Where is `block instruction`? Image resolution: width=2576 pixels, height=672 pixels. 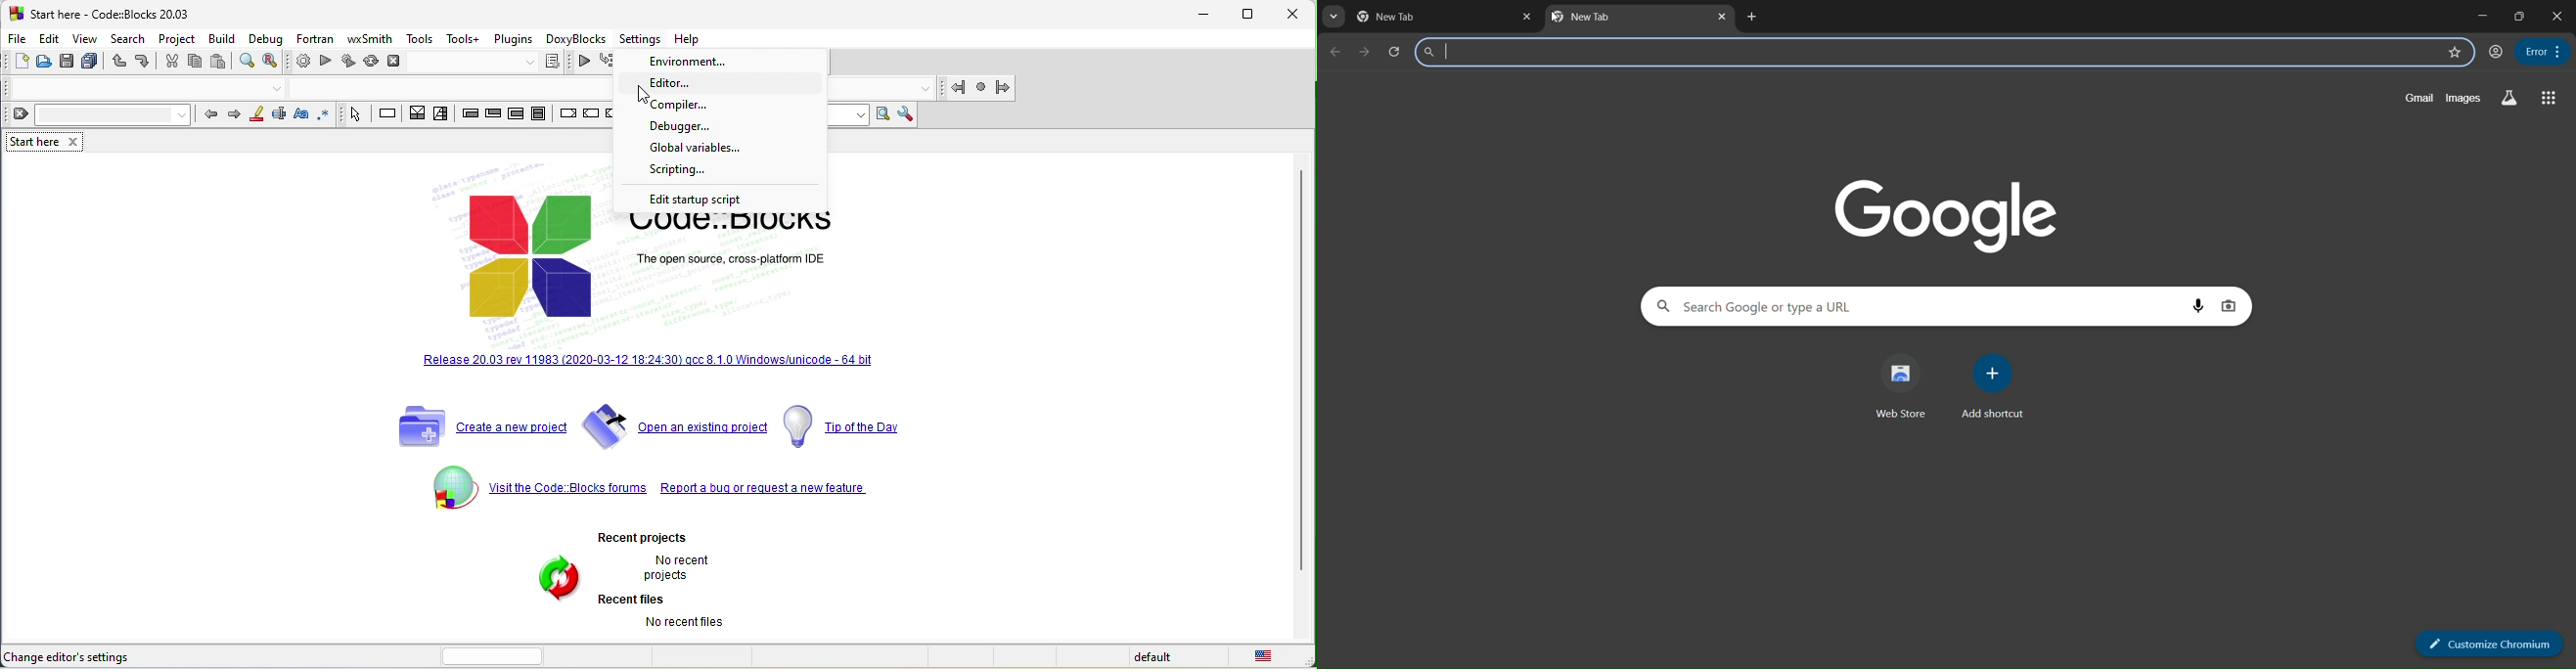
block instruction is located at coordinates (543, 114).